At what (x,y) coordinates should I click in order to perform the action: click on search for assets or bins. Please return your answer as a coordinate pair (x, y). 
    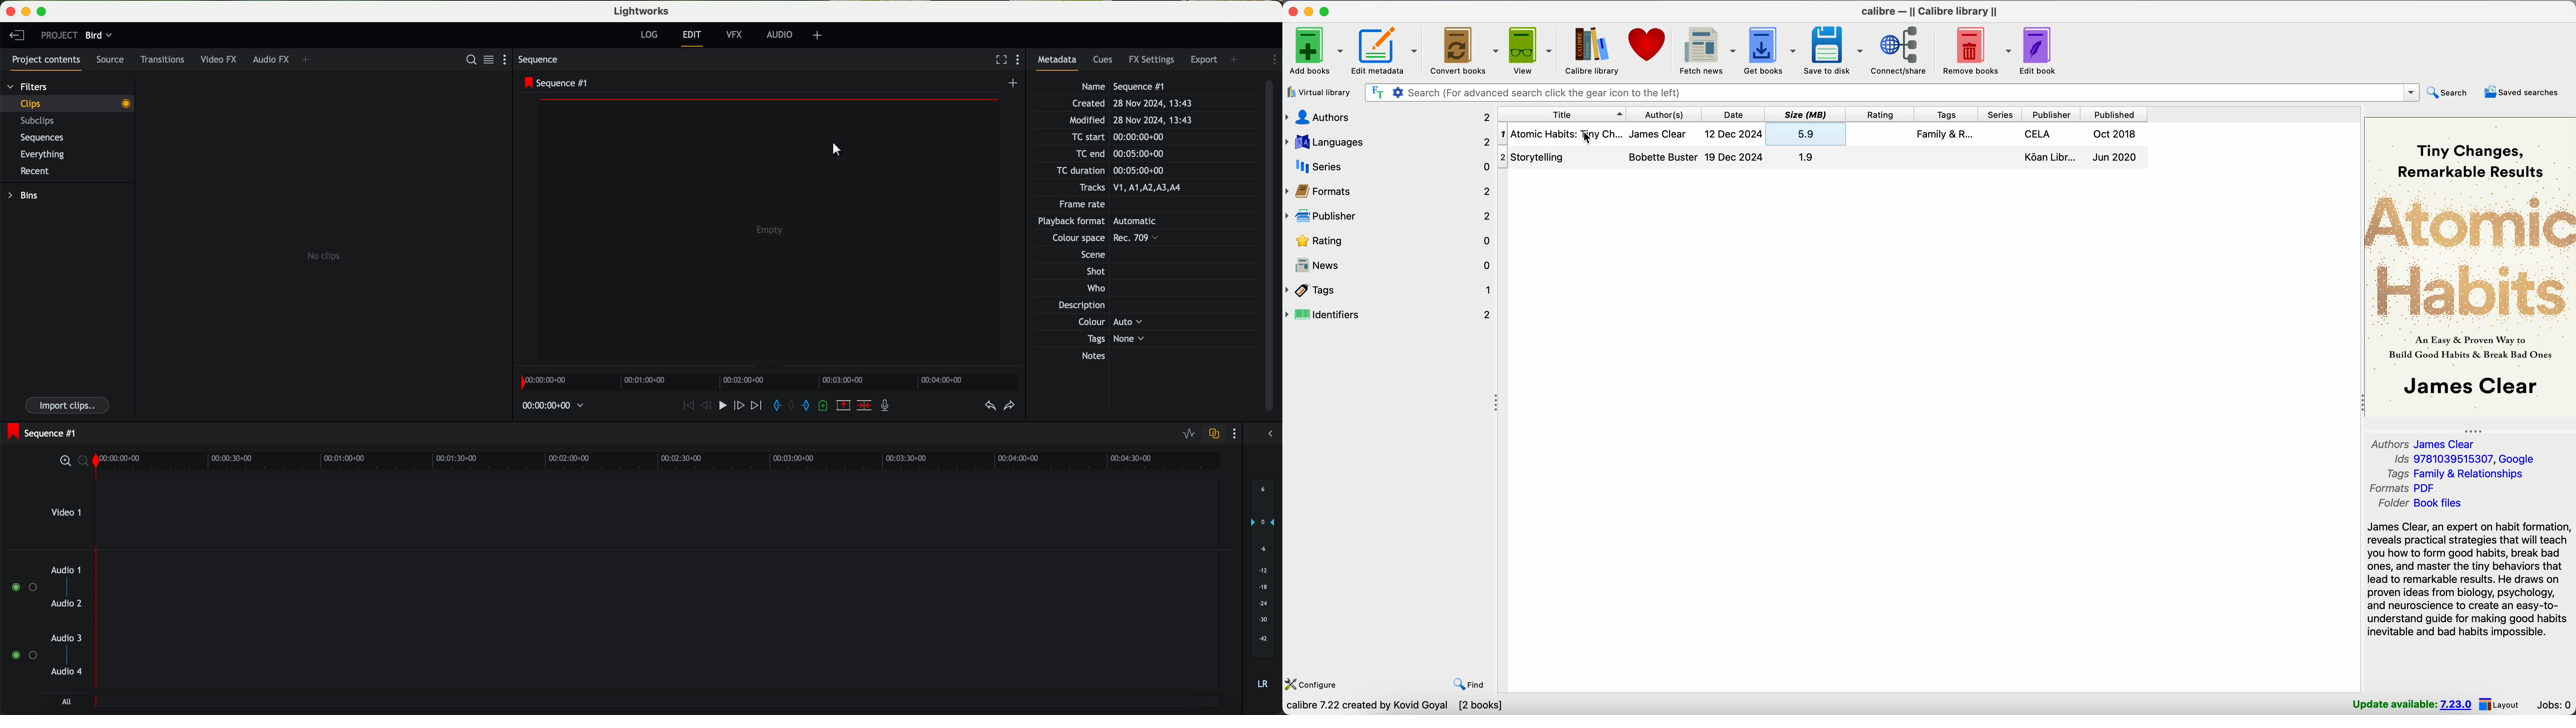
    Looking at the image, I should click on (469, 59).